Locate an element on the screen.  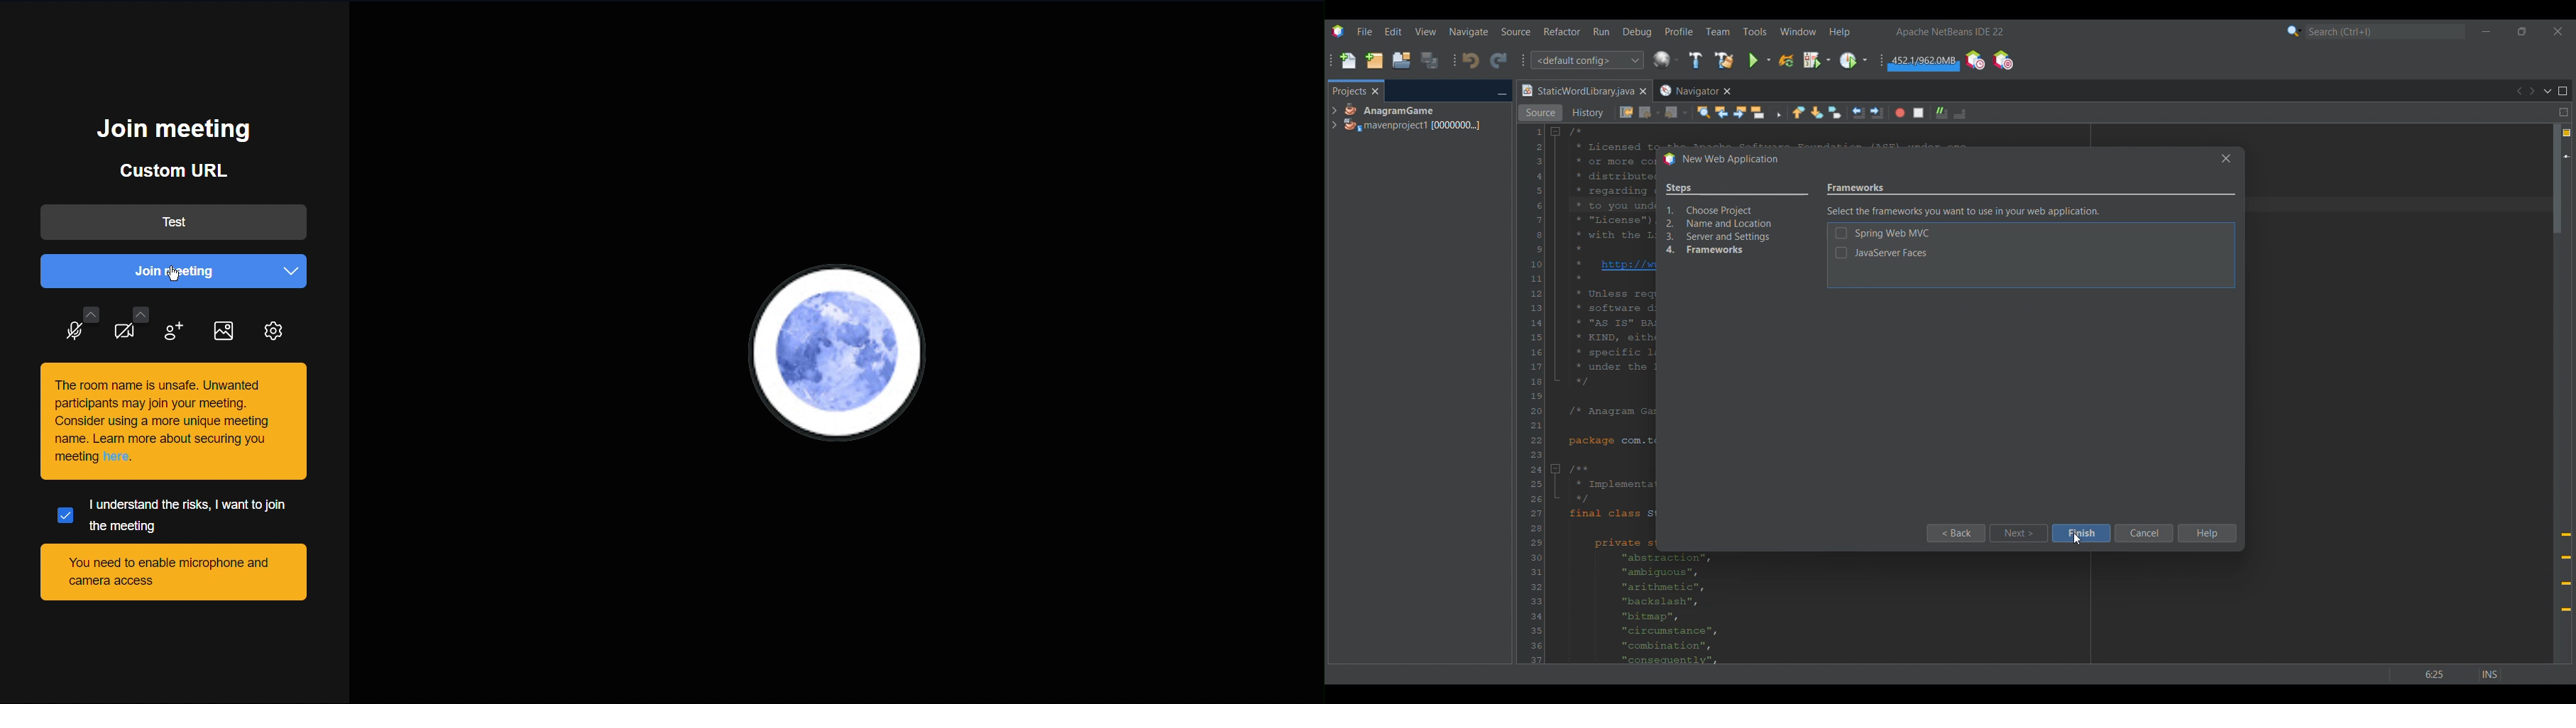
Garbage collection changed is located at coordinates (1923, 63).